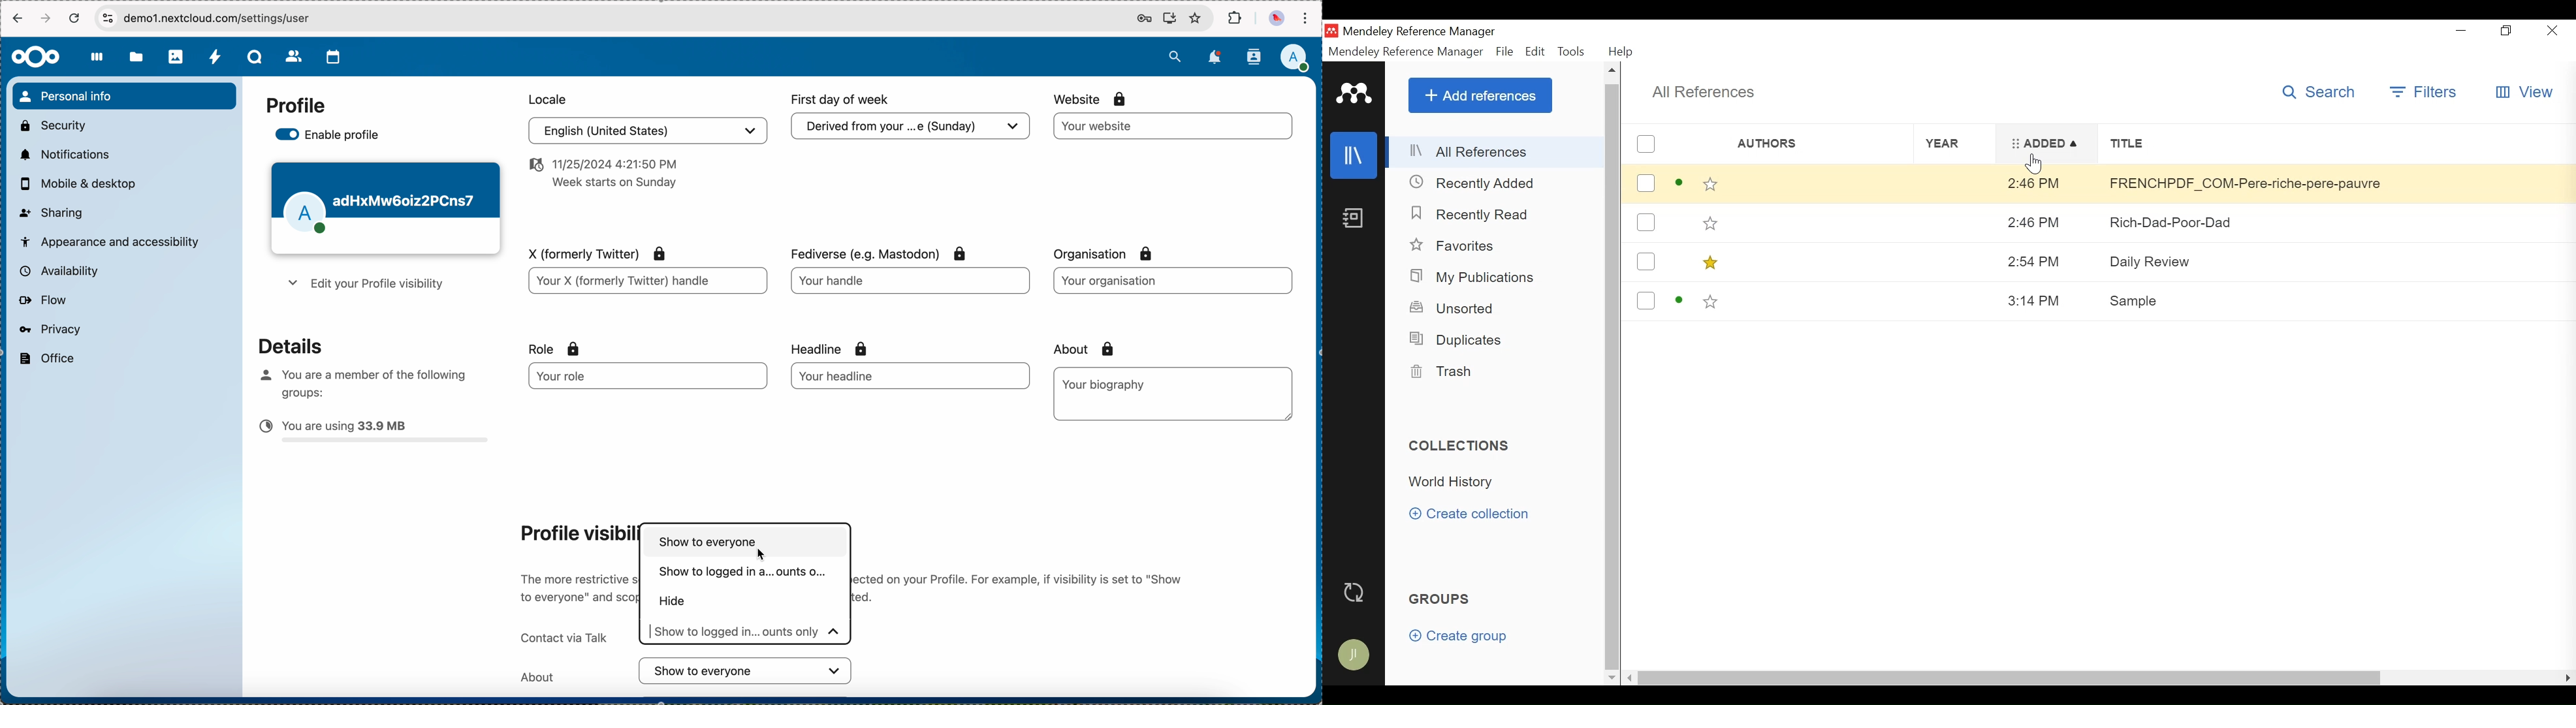  I want to click on personal info, so click(124, 96).